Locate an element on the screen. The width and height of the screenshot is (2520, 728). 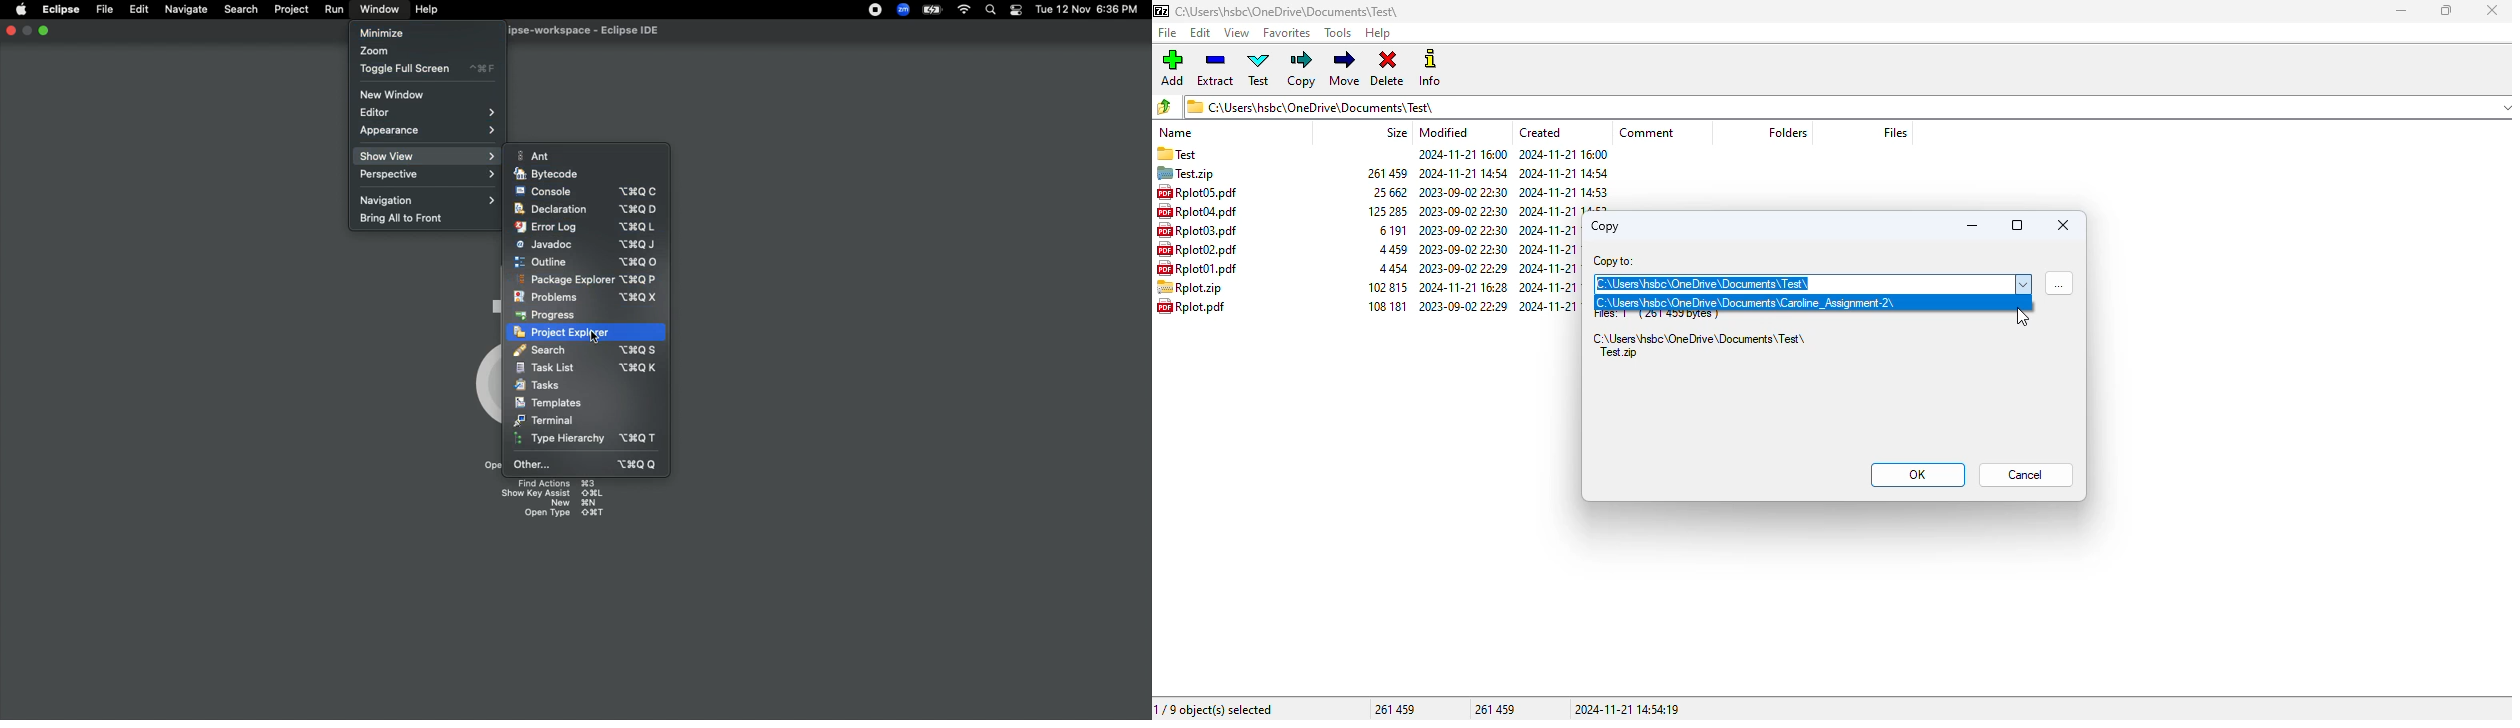
tools is located at coordinates (1336, 33).